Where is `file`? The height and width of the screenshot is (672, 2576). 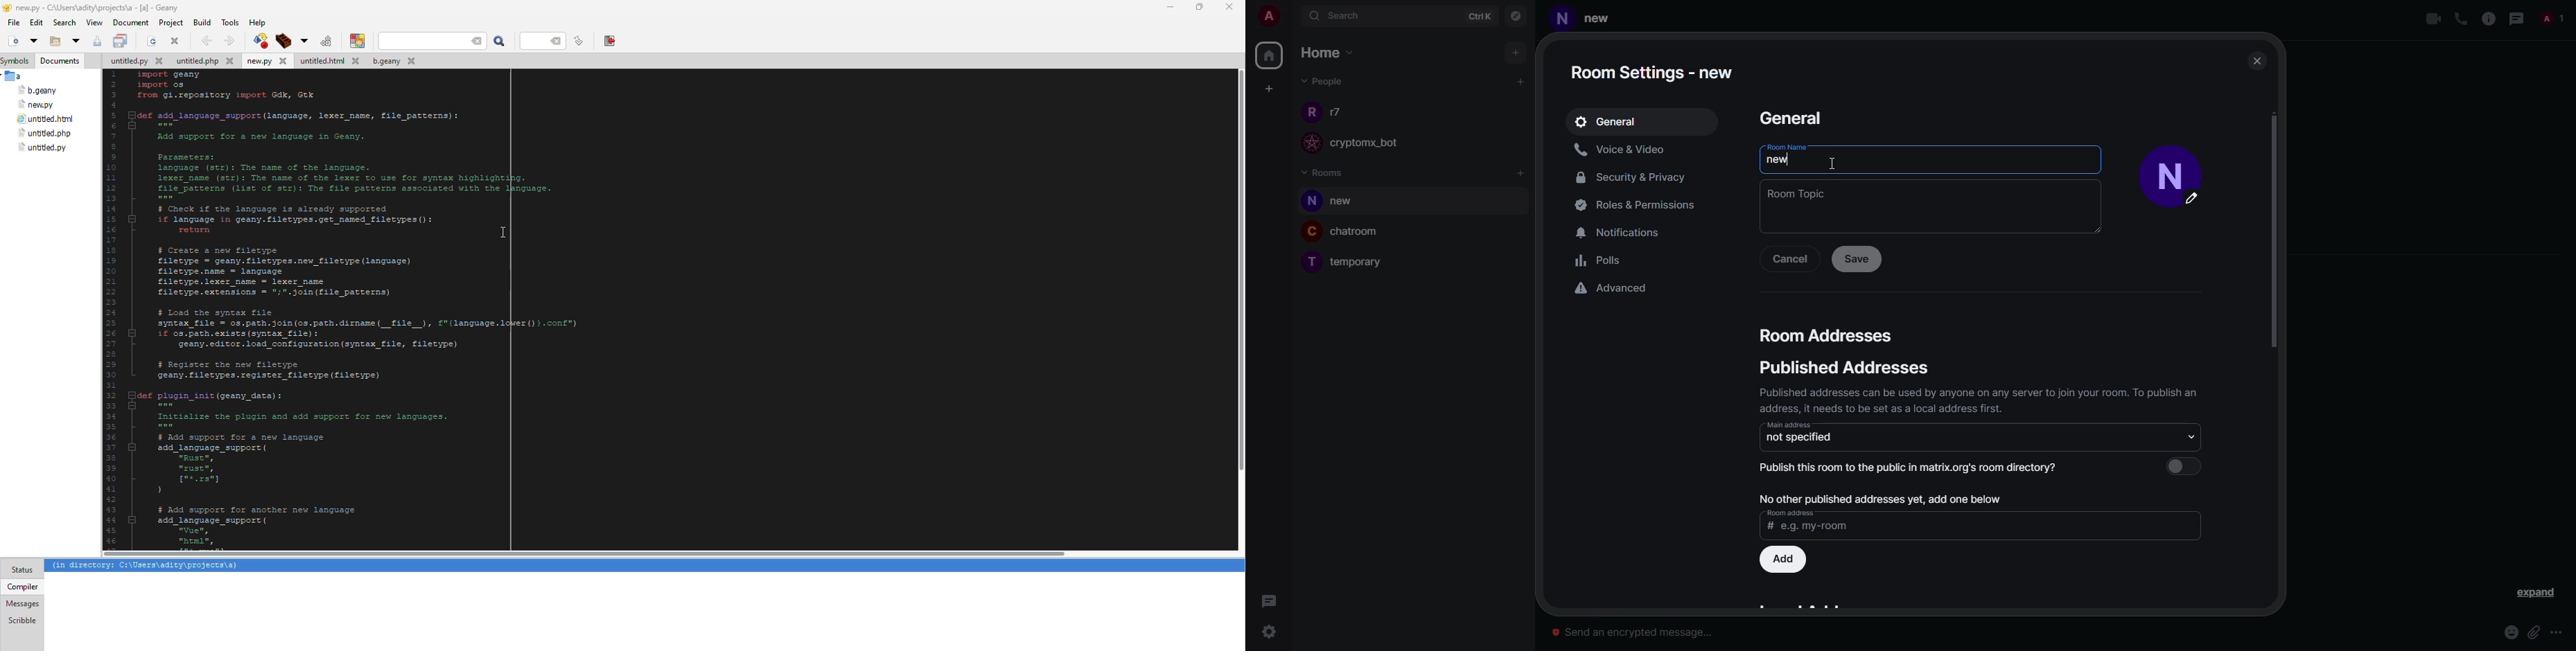 file is located at coordinates (36, 90).